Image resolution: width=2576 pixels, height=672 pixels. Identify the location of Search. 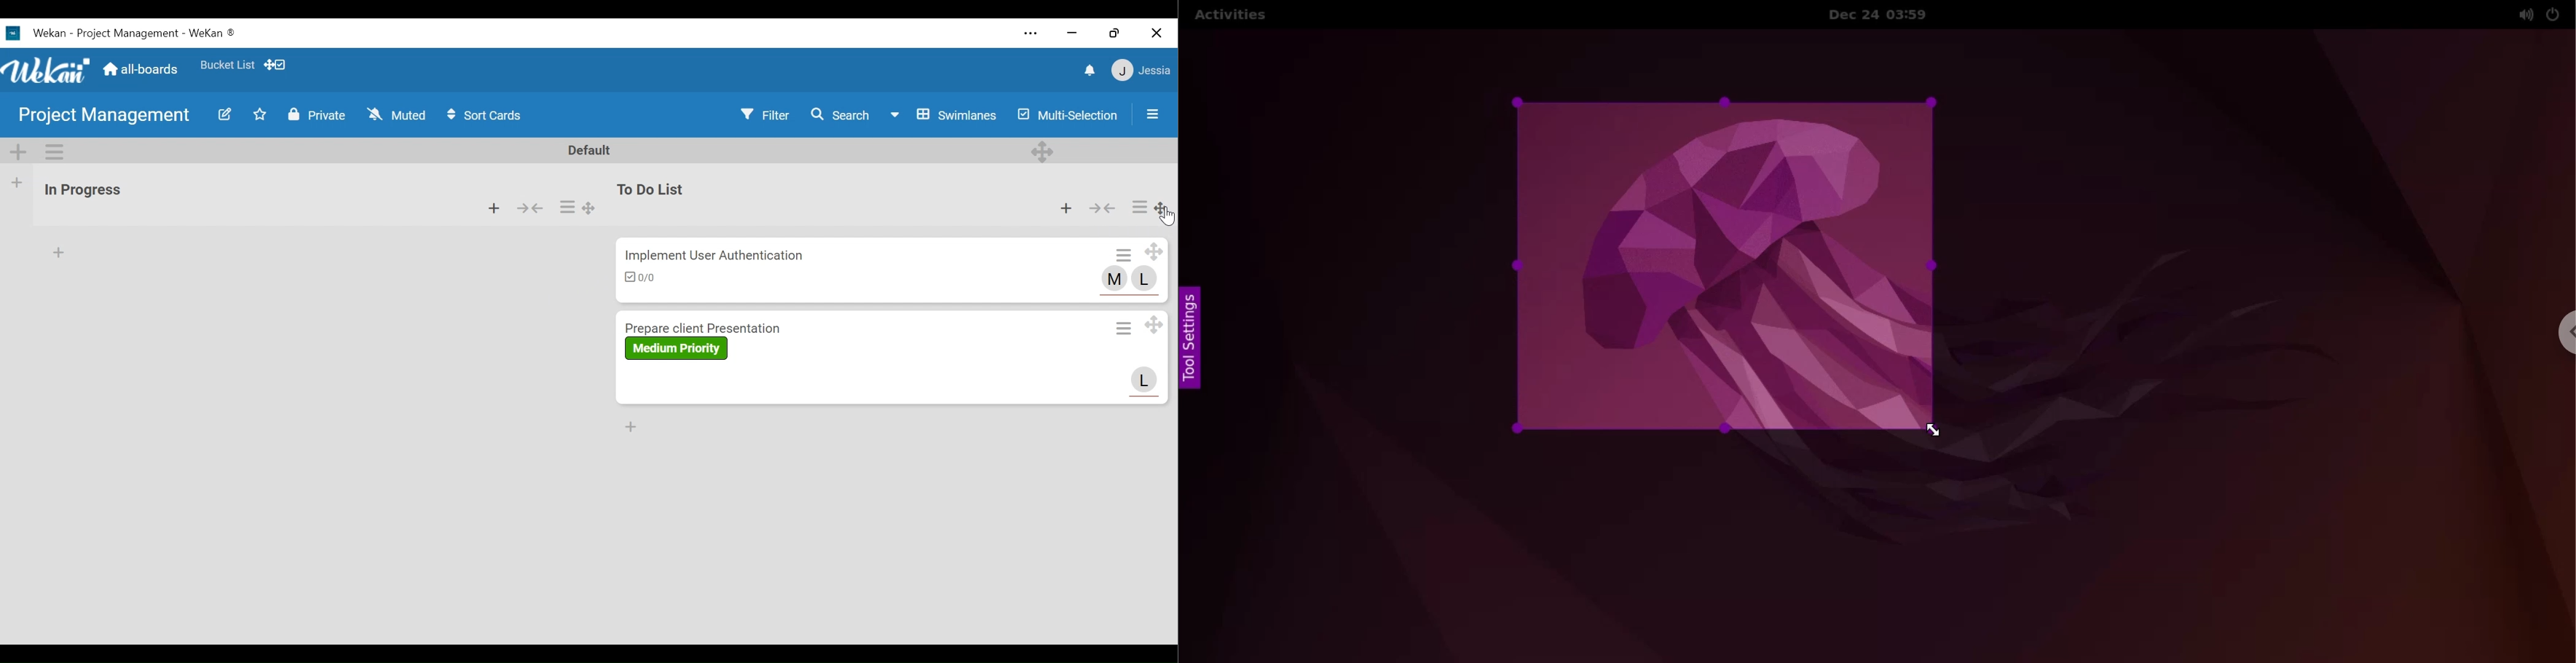
(841, 115).